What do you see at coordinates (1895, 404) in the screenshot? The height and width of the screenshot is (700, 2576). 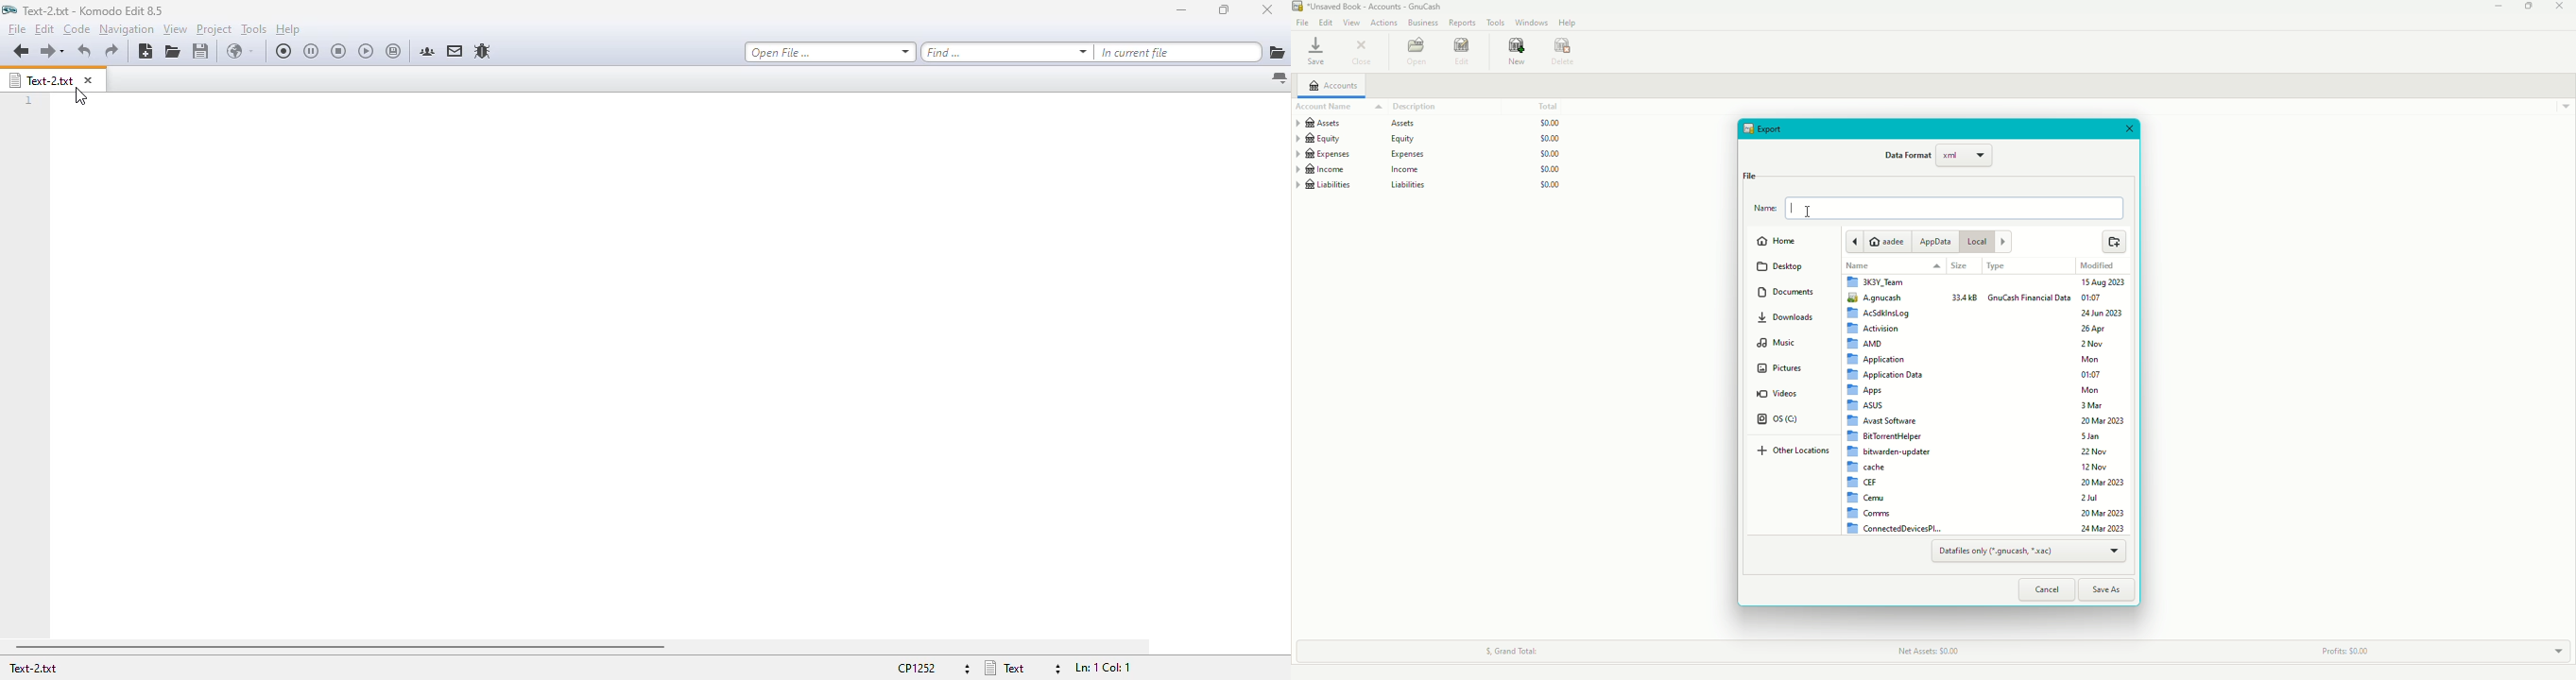 I see `Folders` at bounding box center [1895, 404].